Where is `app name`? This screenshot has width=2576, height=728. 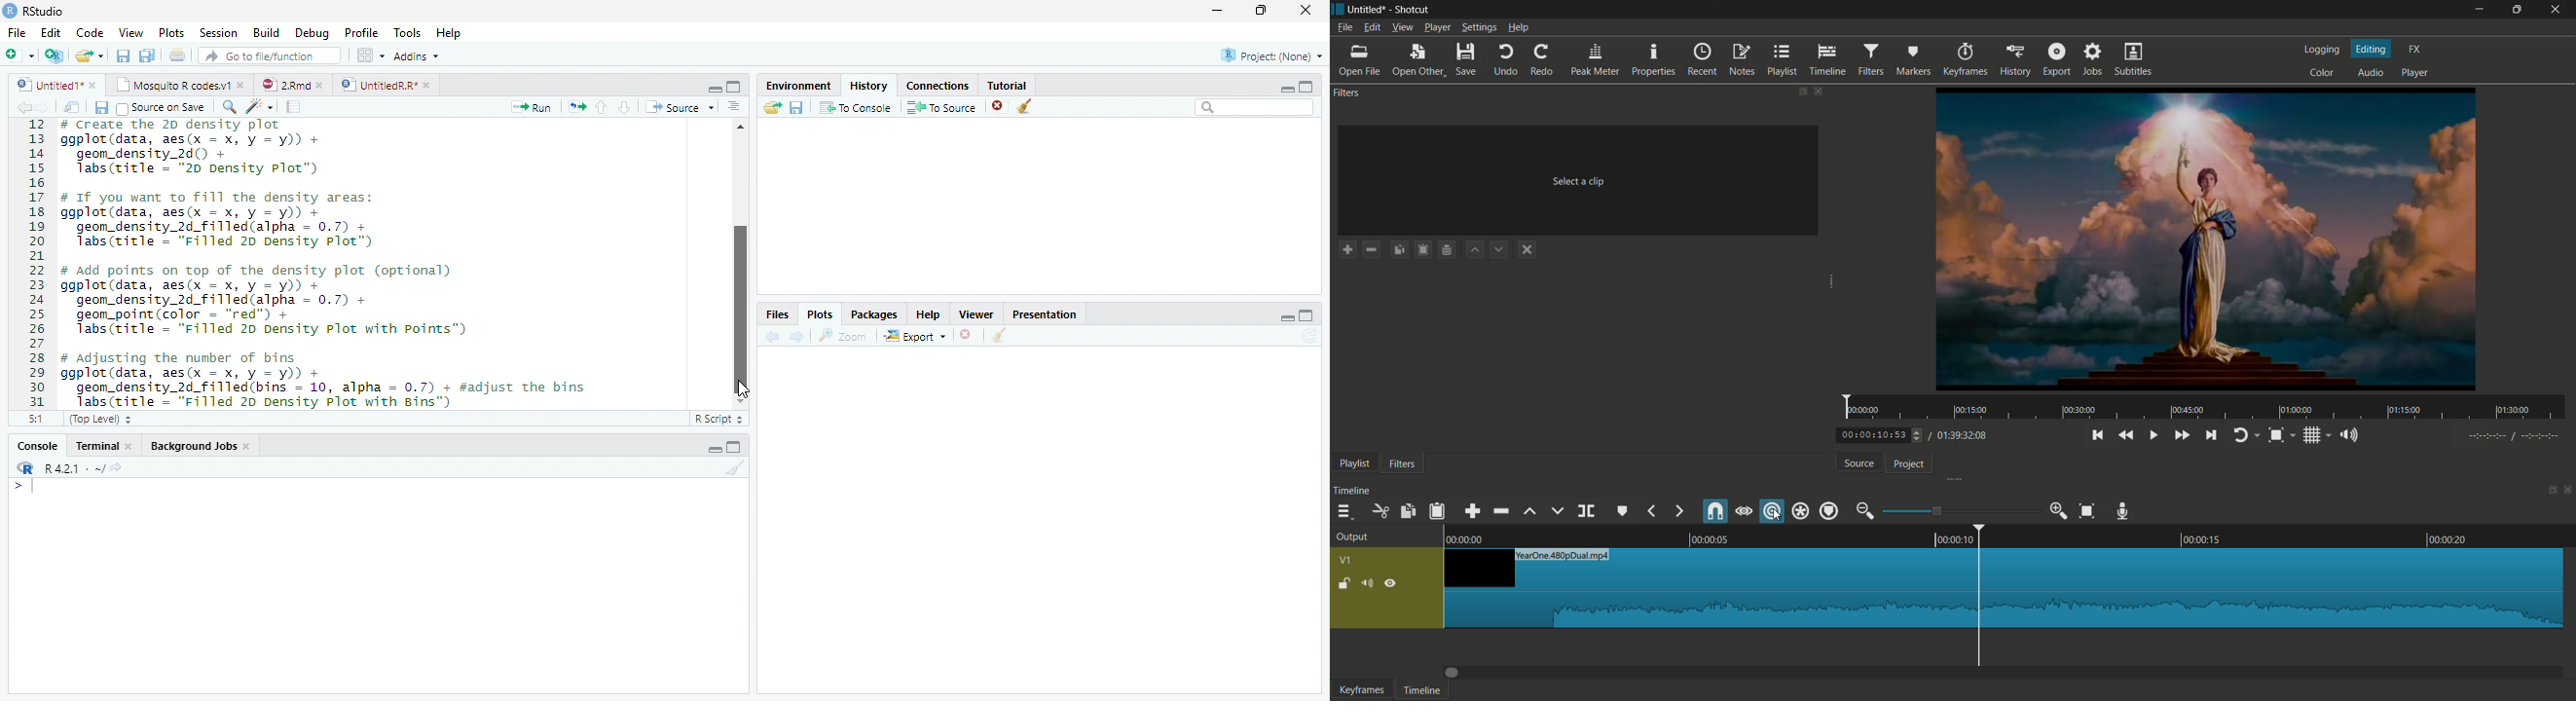
app name is located at coordinates (1413, 9).